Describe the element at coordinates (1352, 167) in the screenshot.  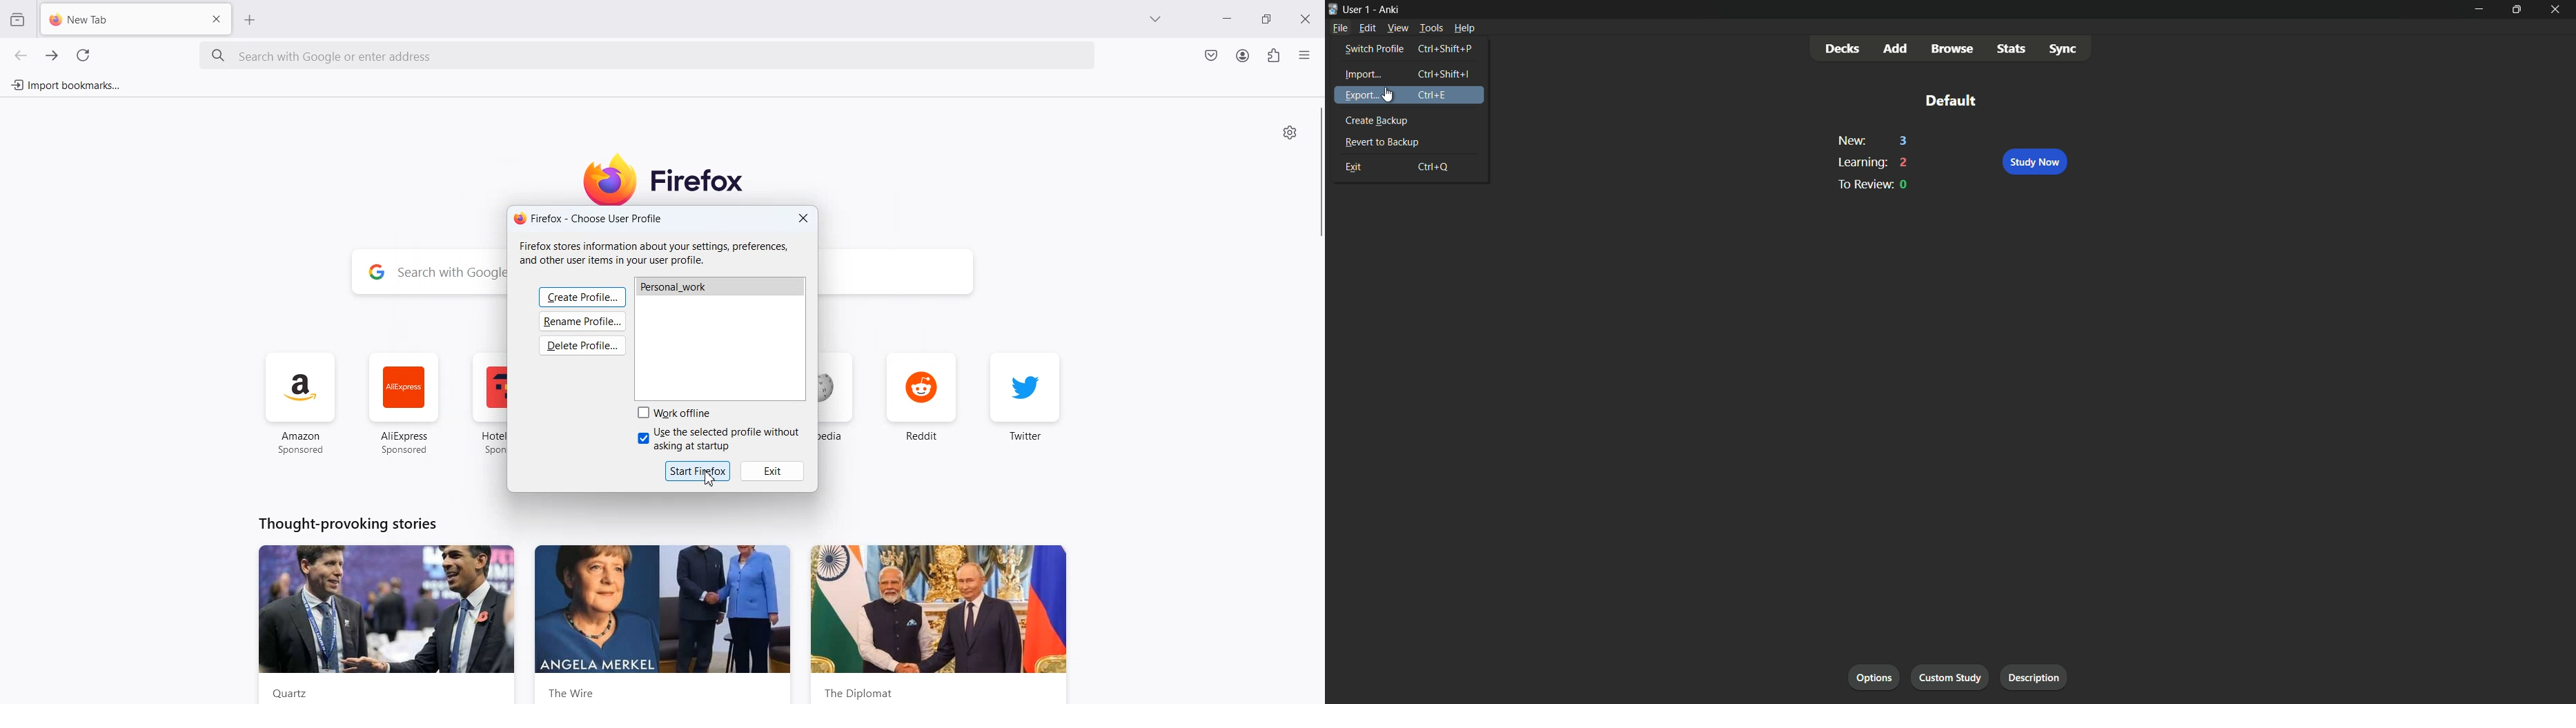
I see `exit` at that location.